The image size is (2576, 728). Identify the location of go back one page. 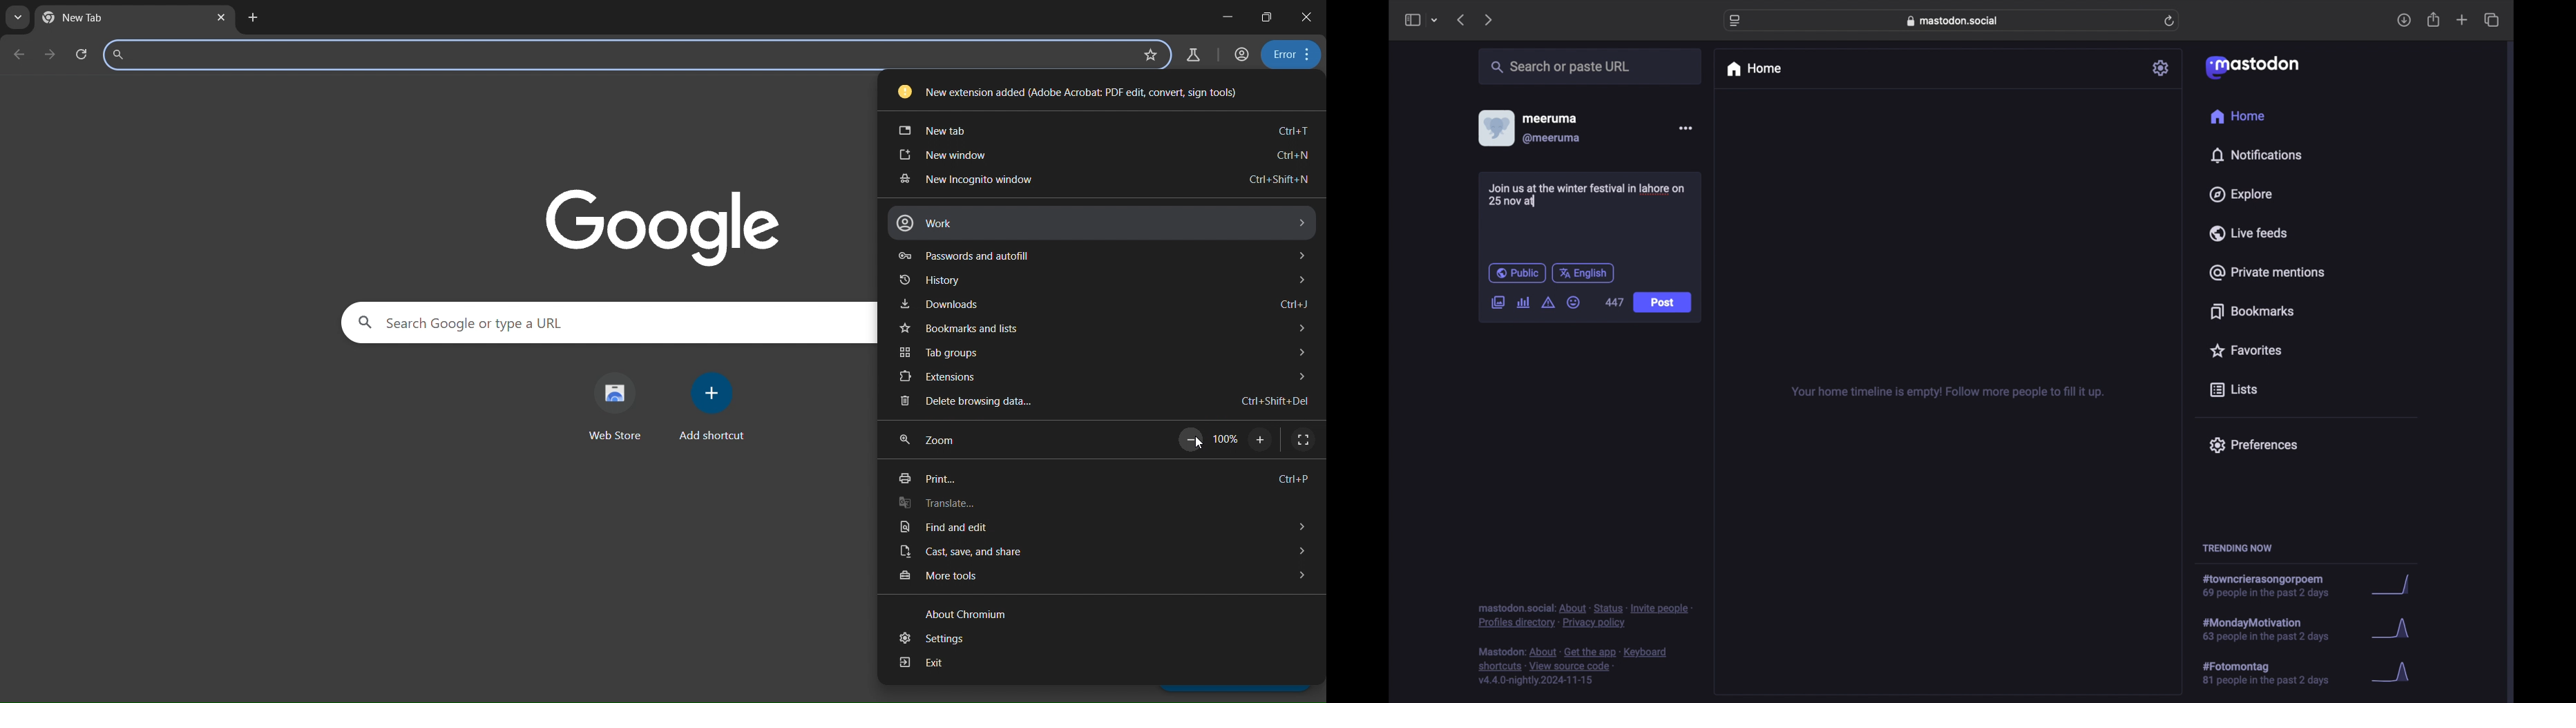
(20, 55).